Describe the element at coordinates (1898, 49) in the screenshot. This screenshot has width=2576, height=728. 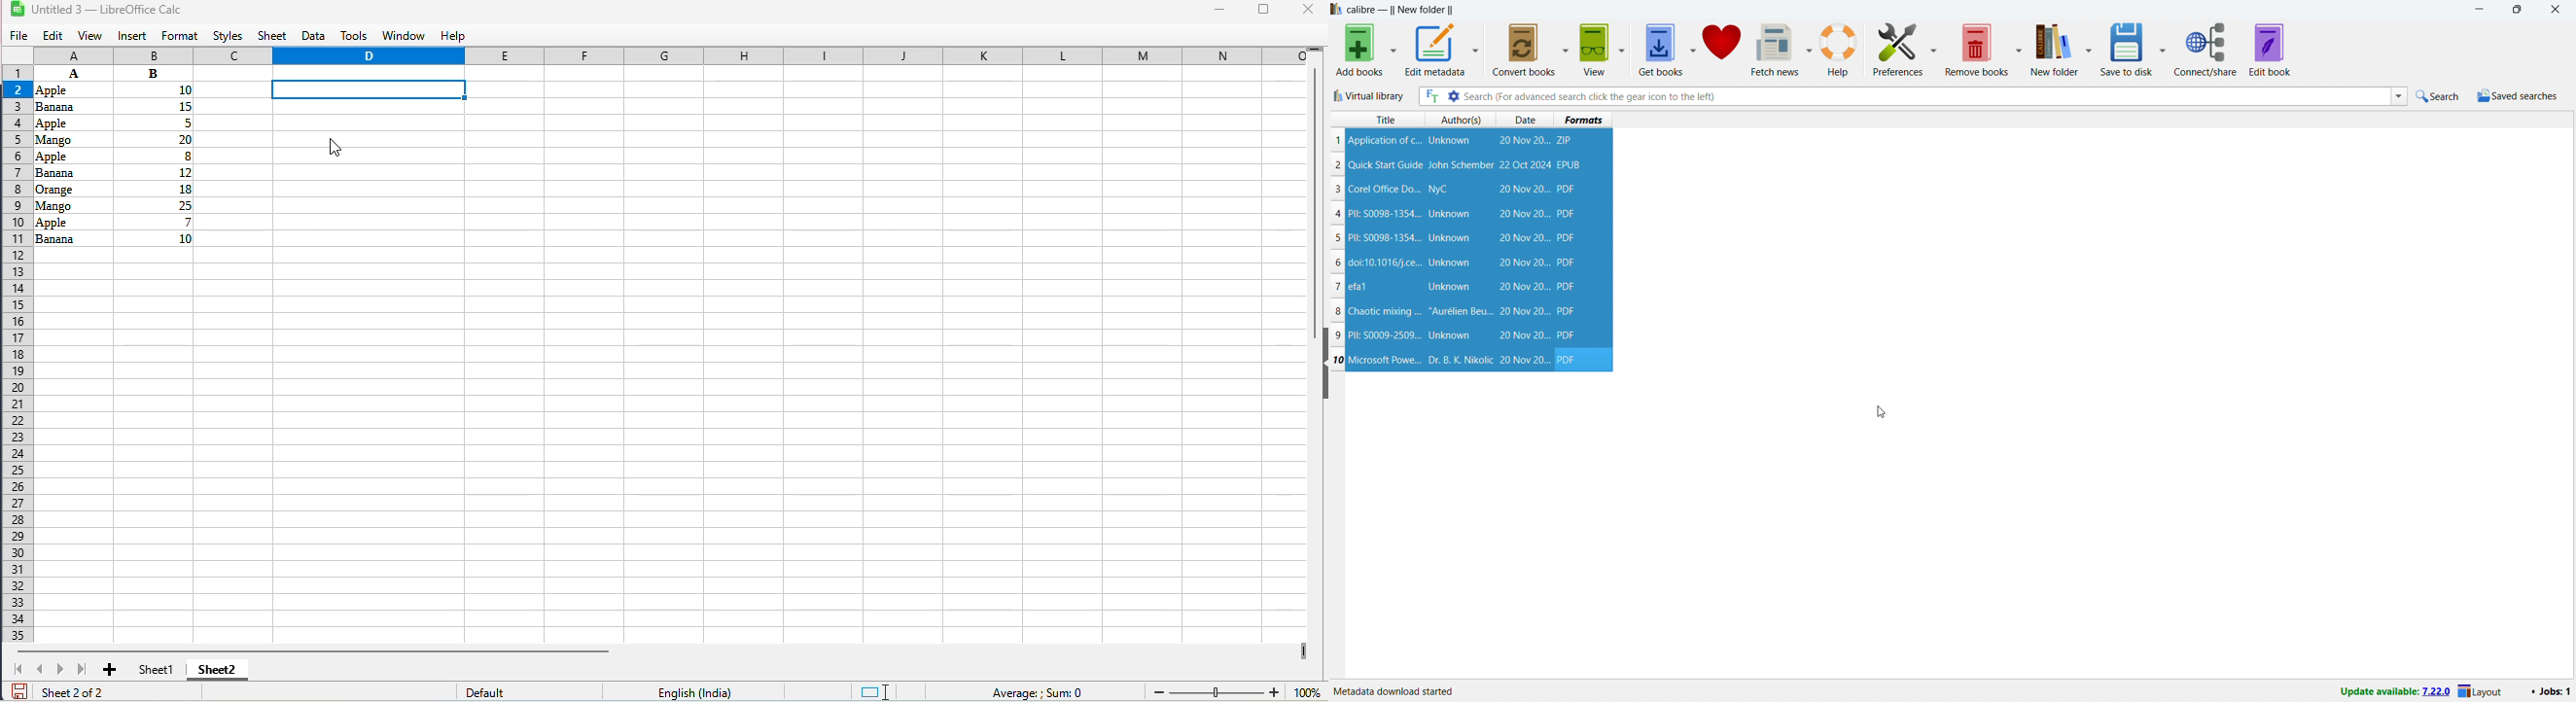
I see `preferences` at that location.